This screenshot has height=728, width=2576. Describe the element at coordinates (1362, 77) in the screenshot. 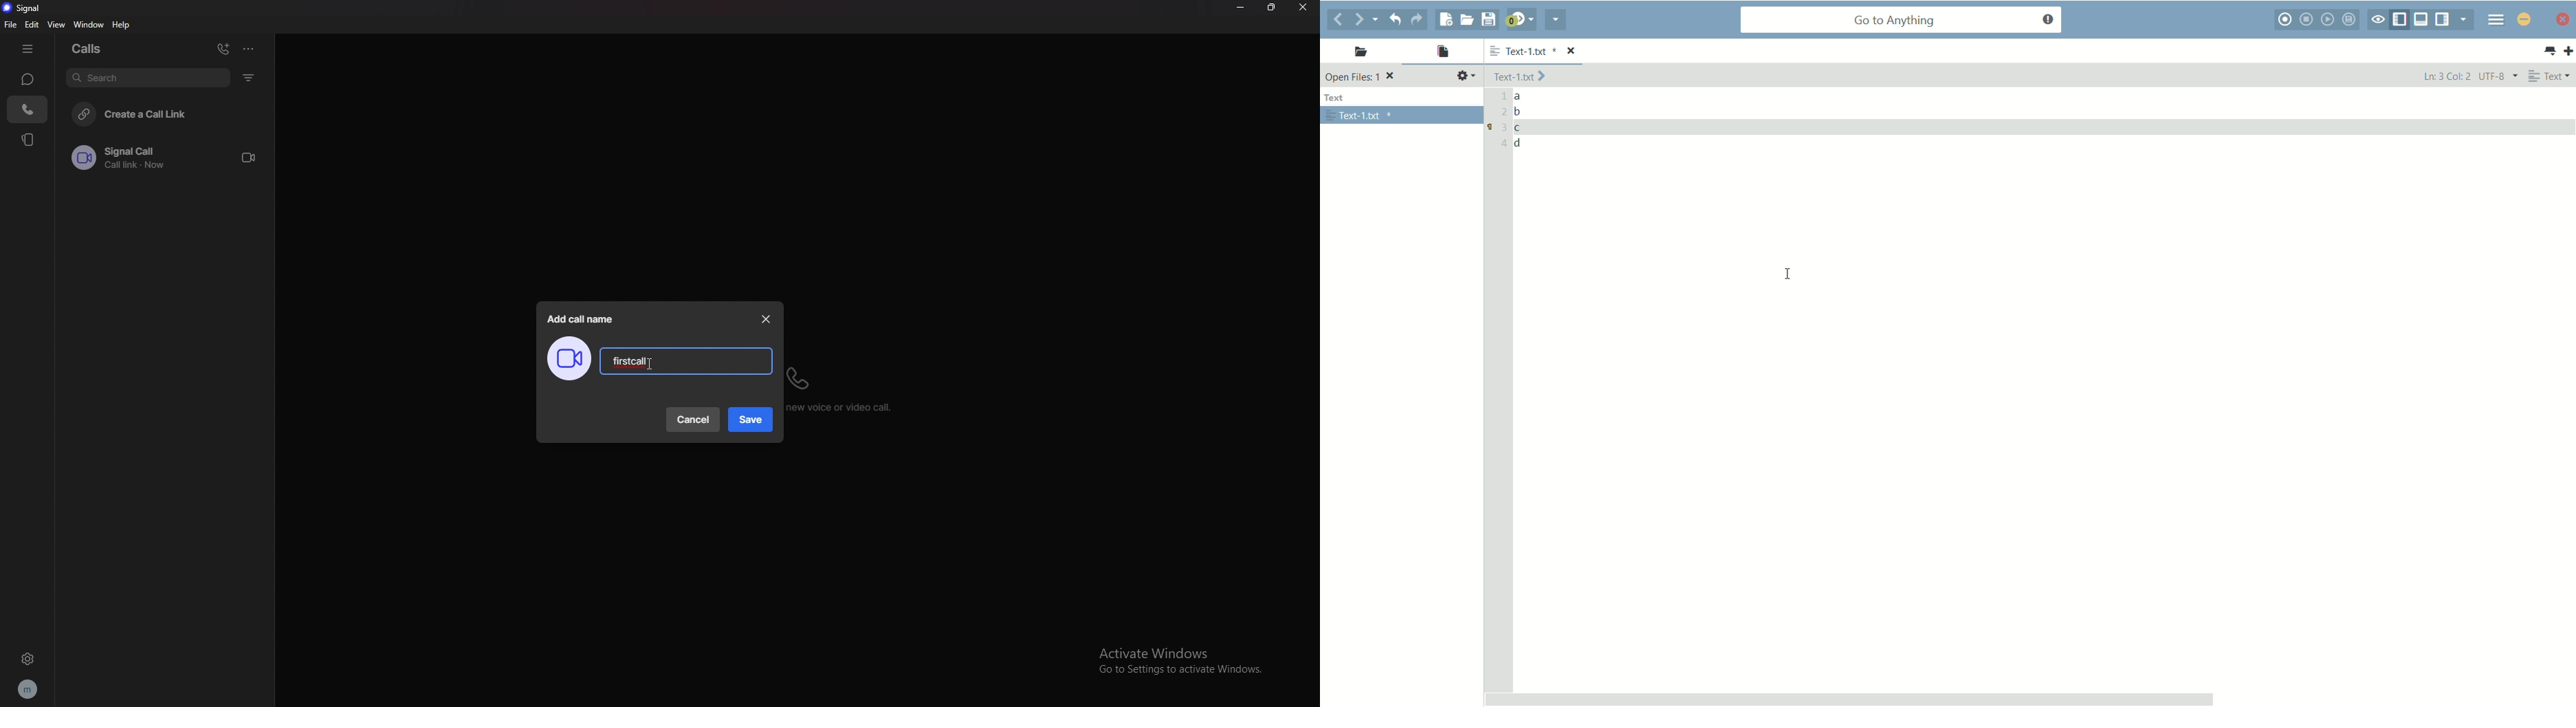

I see `Open files: 1` at that location.